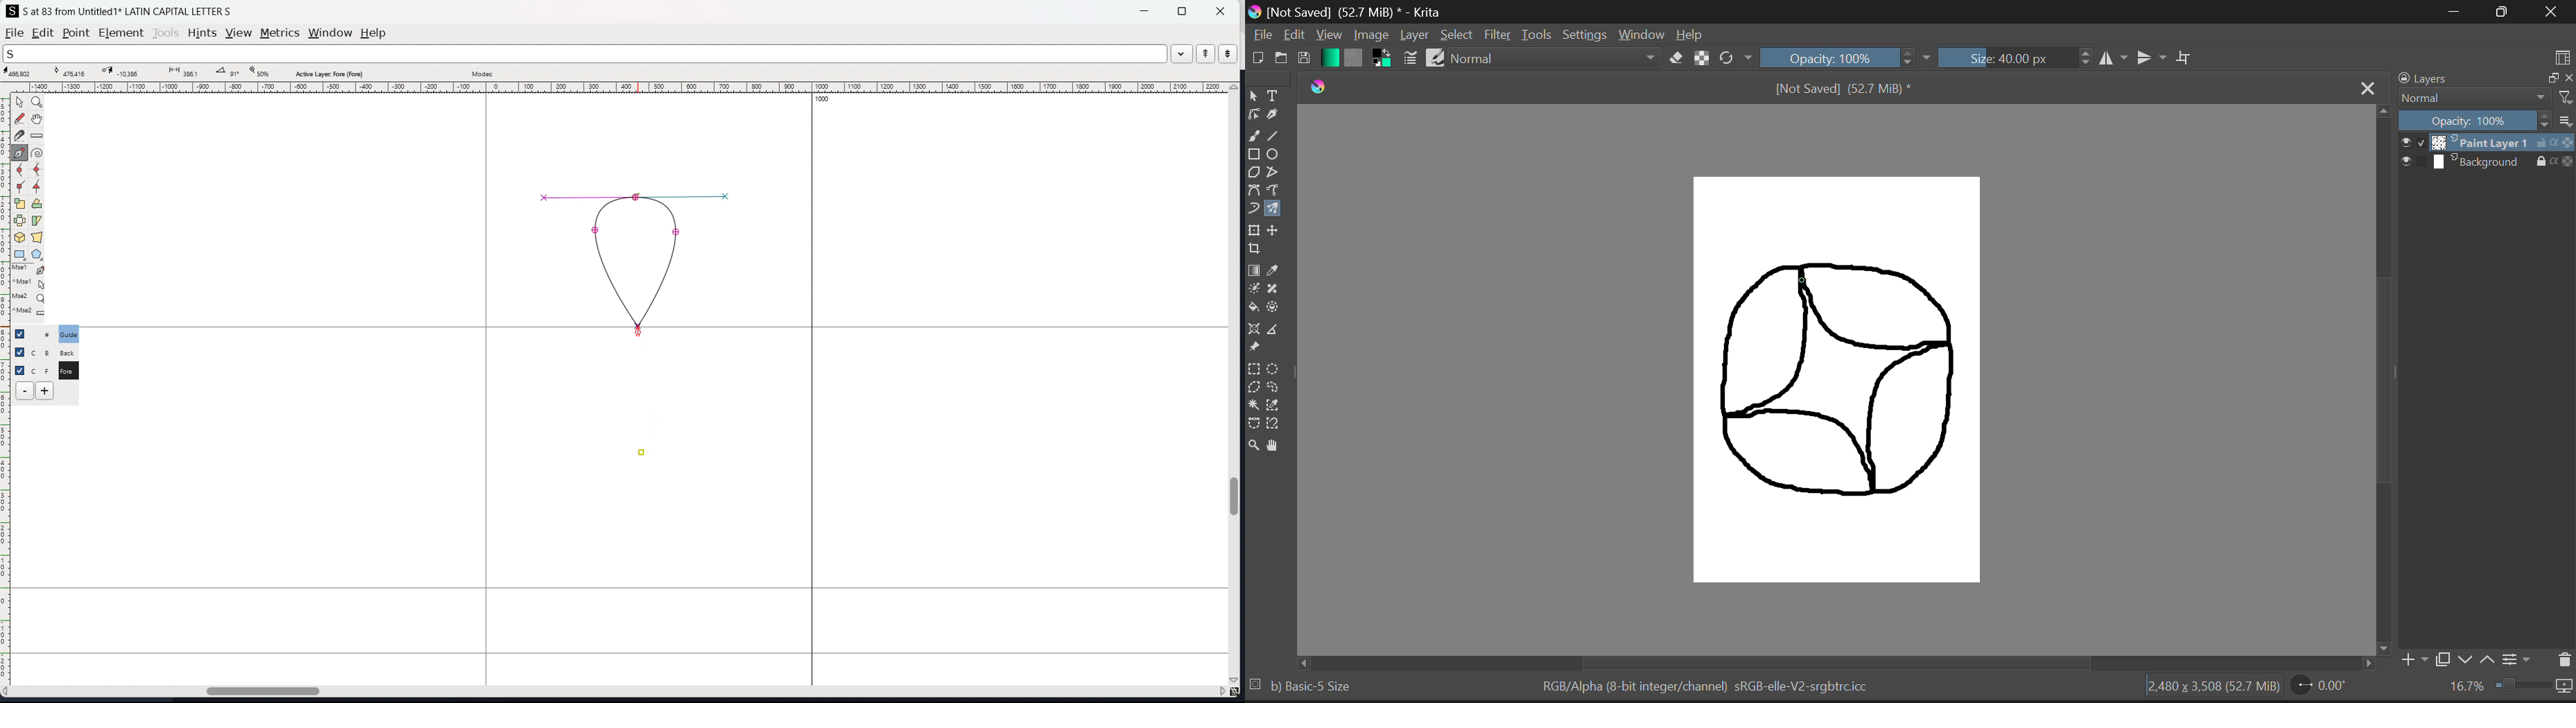  Describe the element at coordinates (2505, 689) in the screenshot. I see `16.7%` at that location.